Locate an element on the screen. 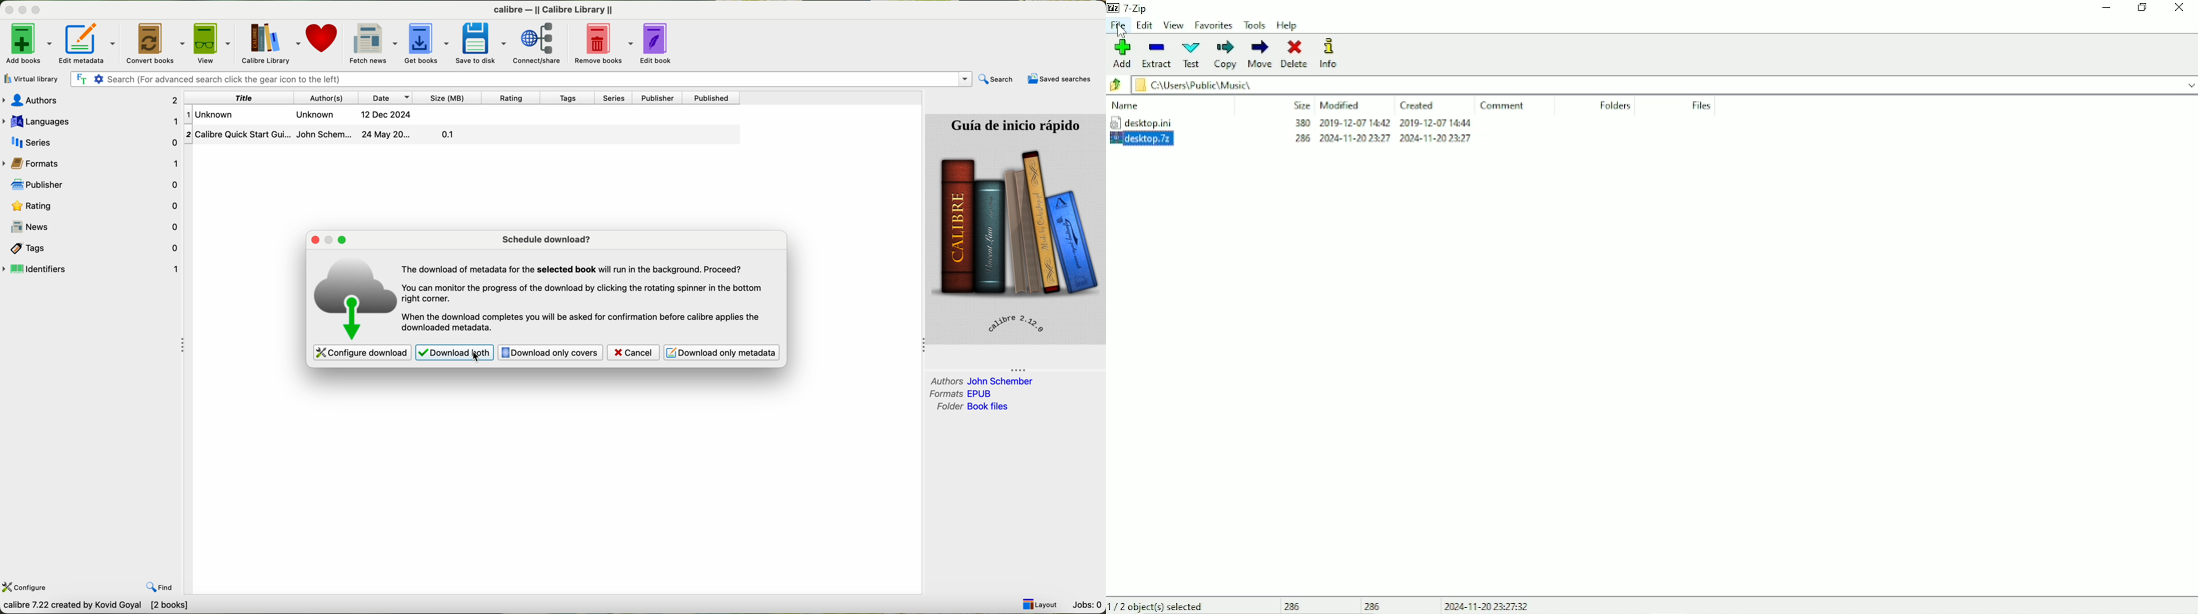  layout is located at coordinates (1041, 603).